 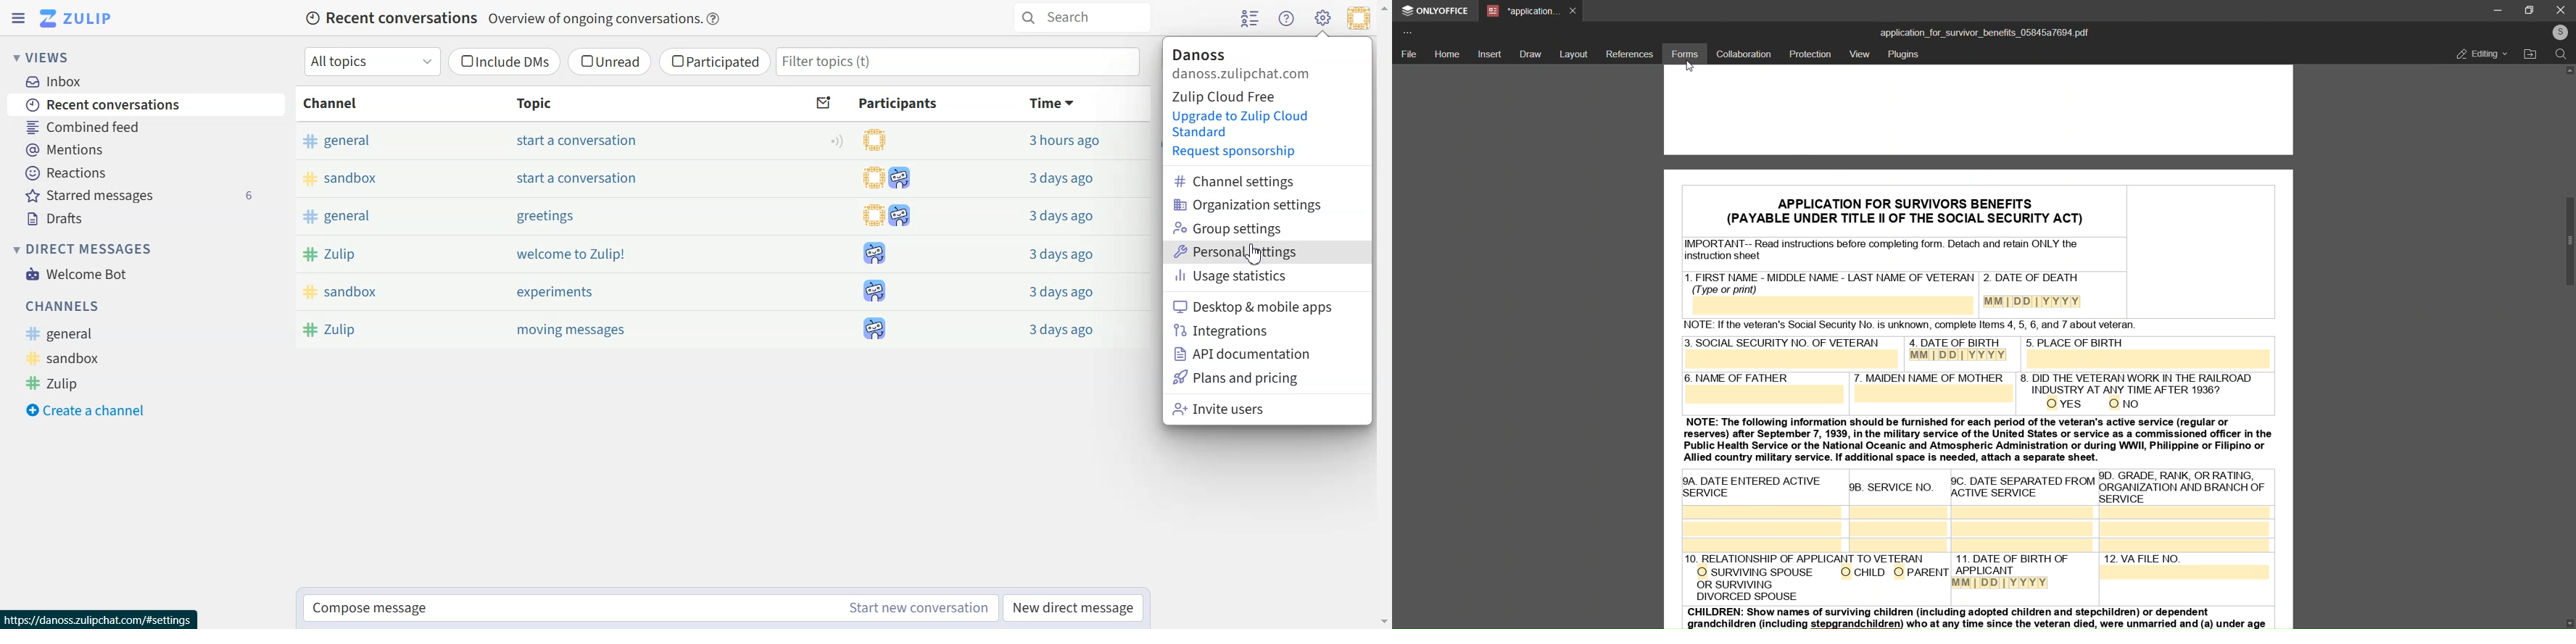 I want to click on collaboration, so click(x=1743, y=54).